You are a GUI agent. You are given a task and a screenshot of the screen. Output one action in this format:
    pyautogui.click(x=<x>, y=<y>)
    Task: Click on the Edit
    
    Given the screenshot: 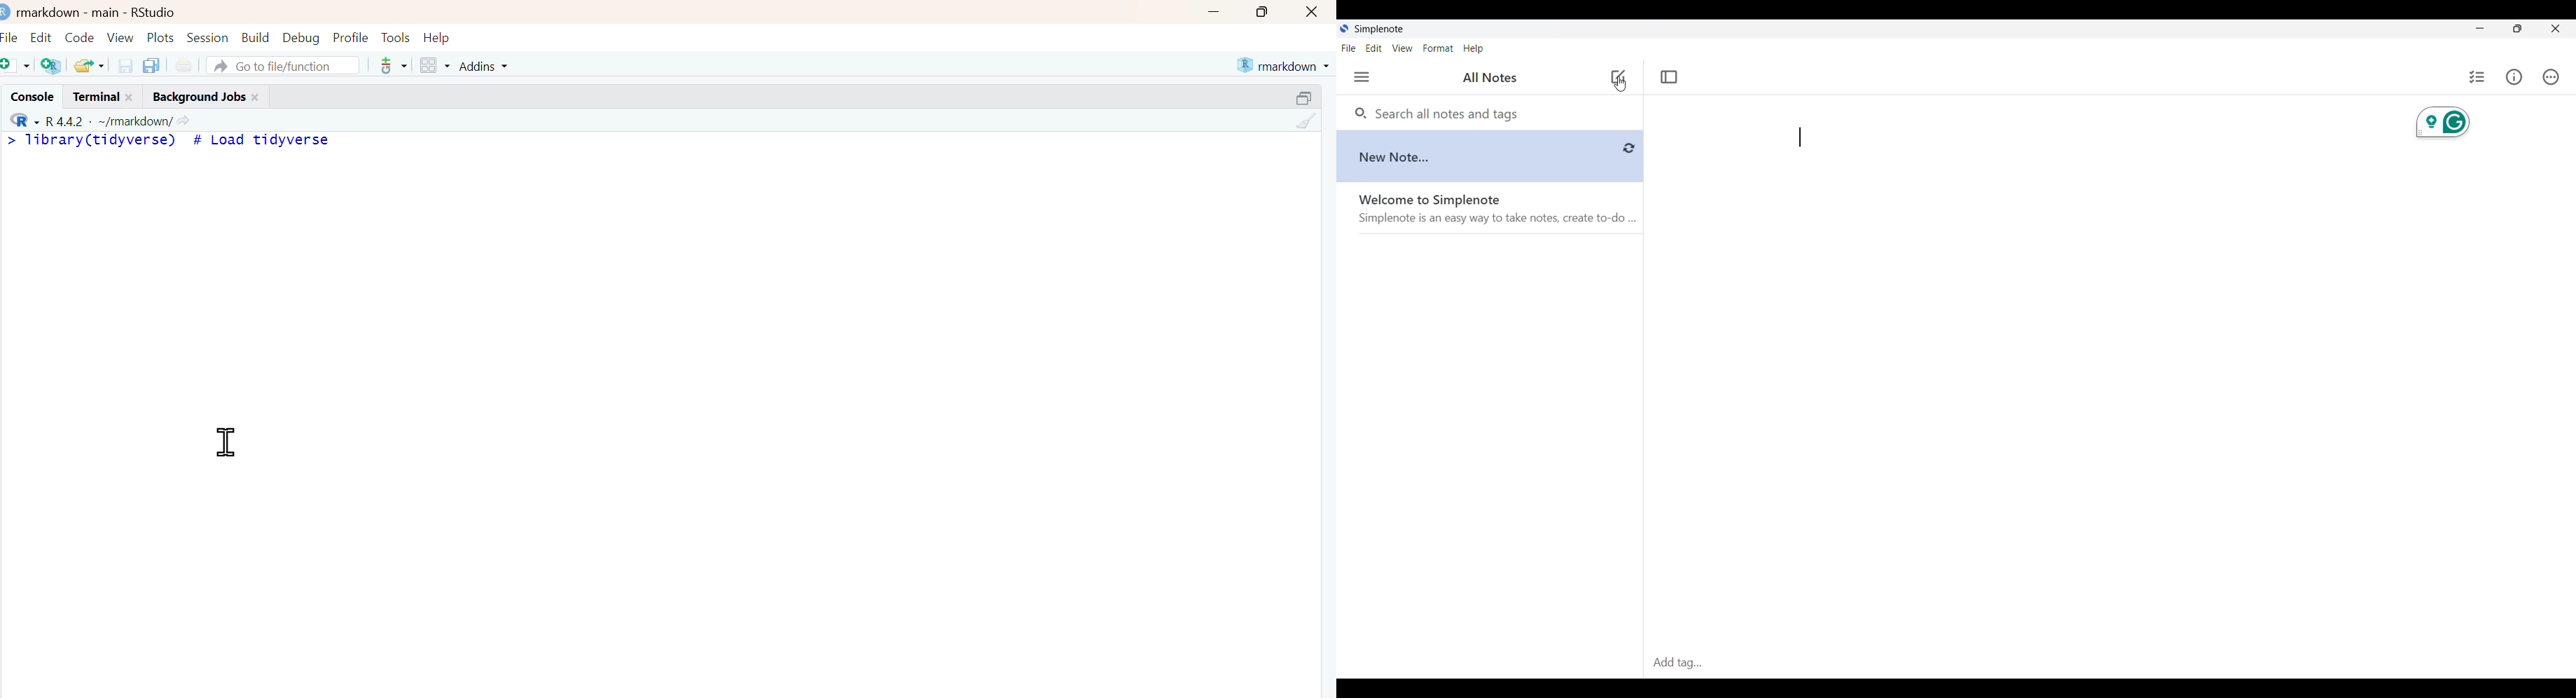 What is the action you would take?
    pyautogui.click(x=42, y=34)
    